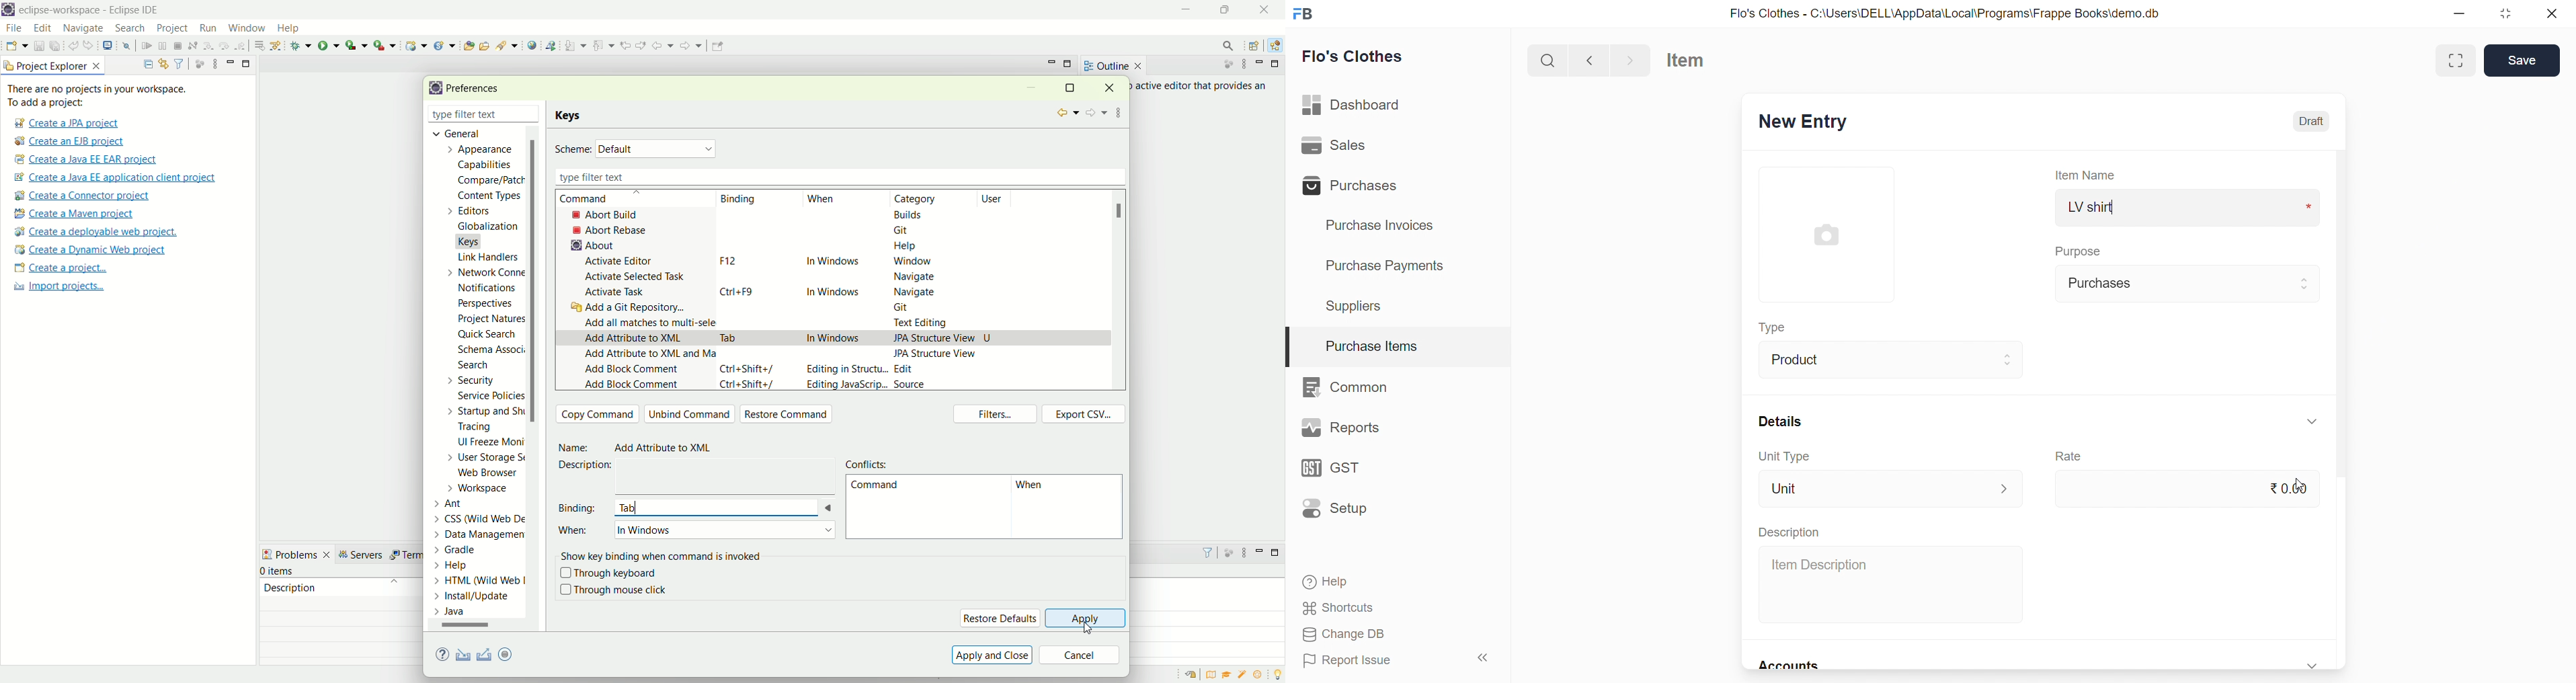  Describe the element at coordinates (1080, 656) in the screenshot. I see `cancel` at that location.